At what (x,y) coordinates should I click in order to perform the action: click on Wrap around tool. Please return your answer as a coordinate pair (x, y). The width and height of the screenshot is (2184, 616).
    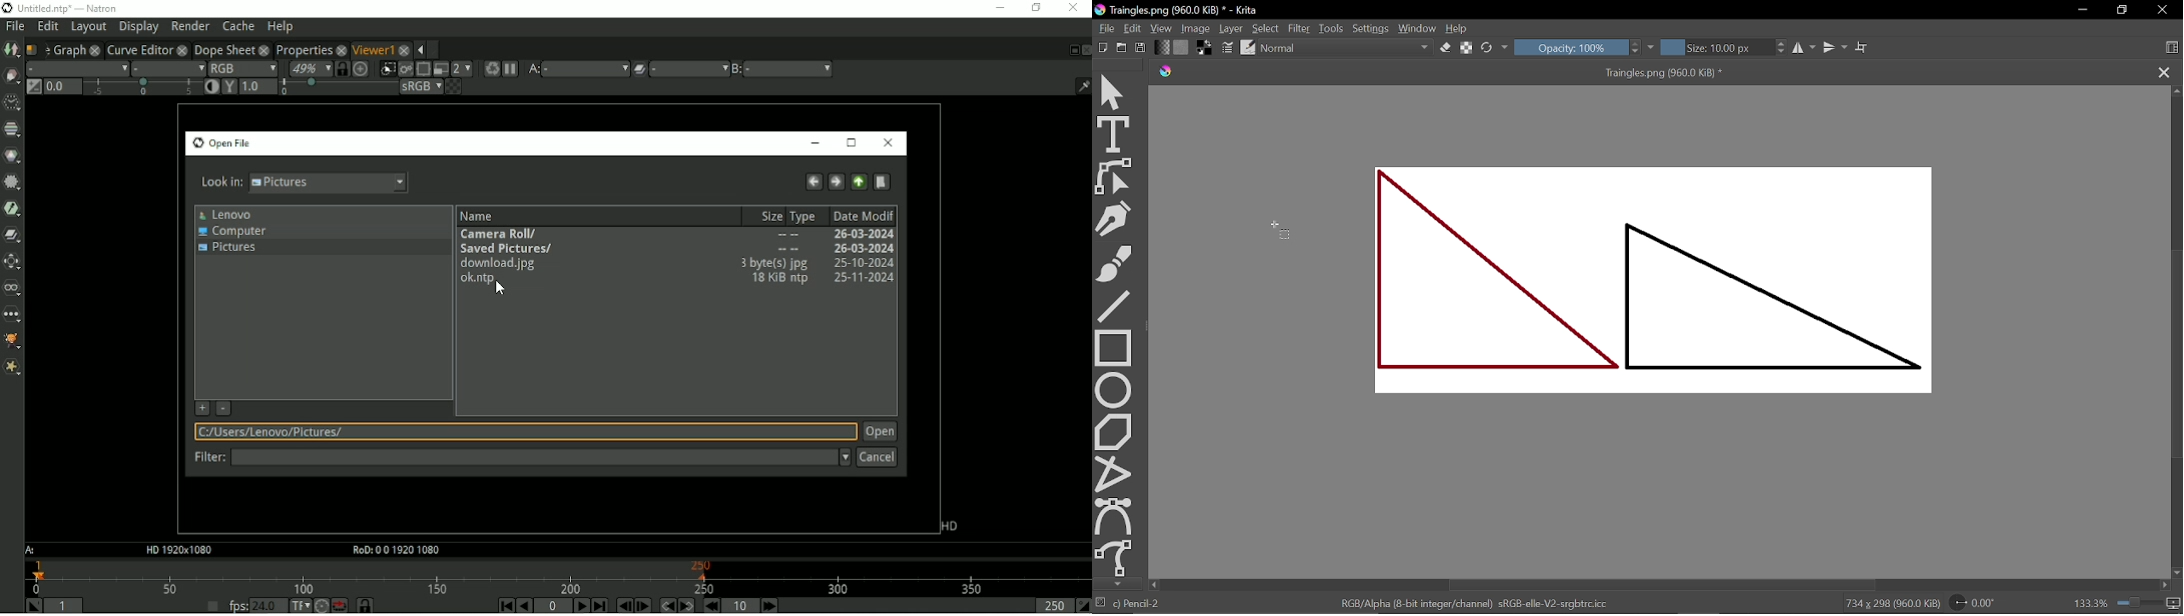
    Looking at the image, I should click on (1861, 48).